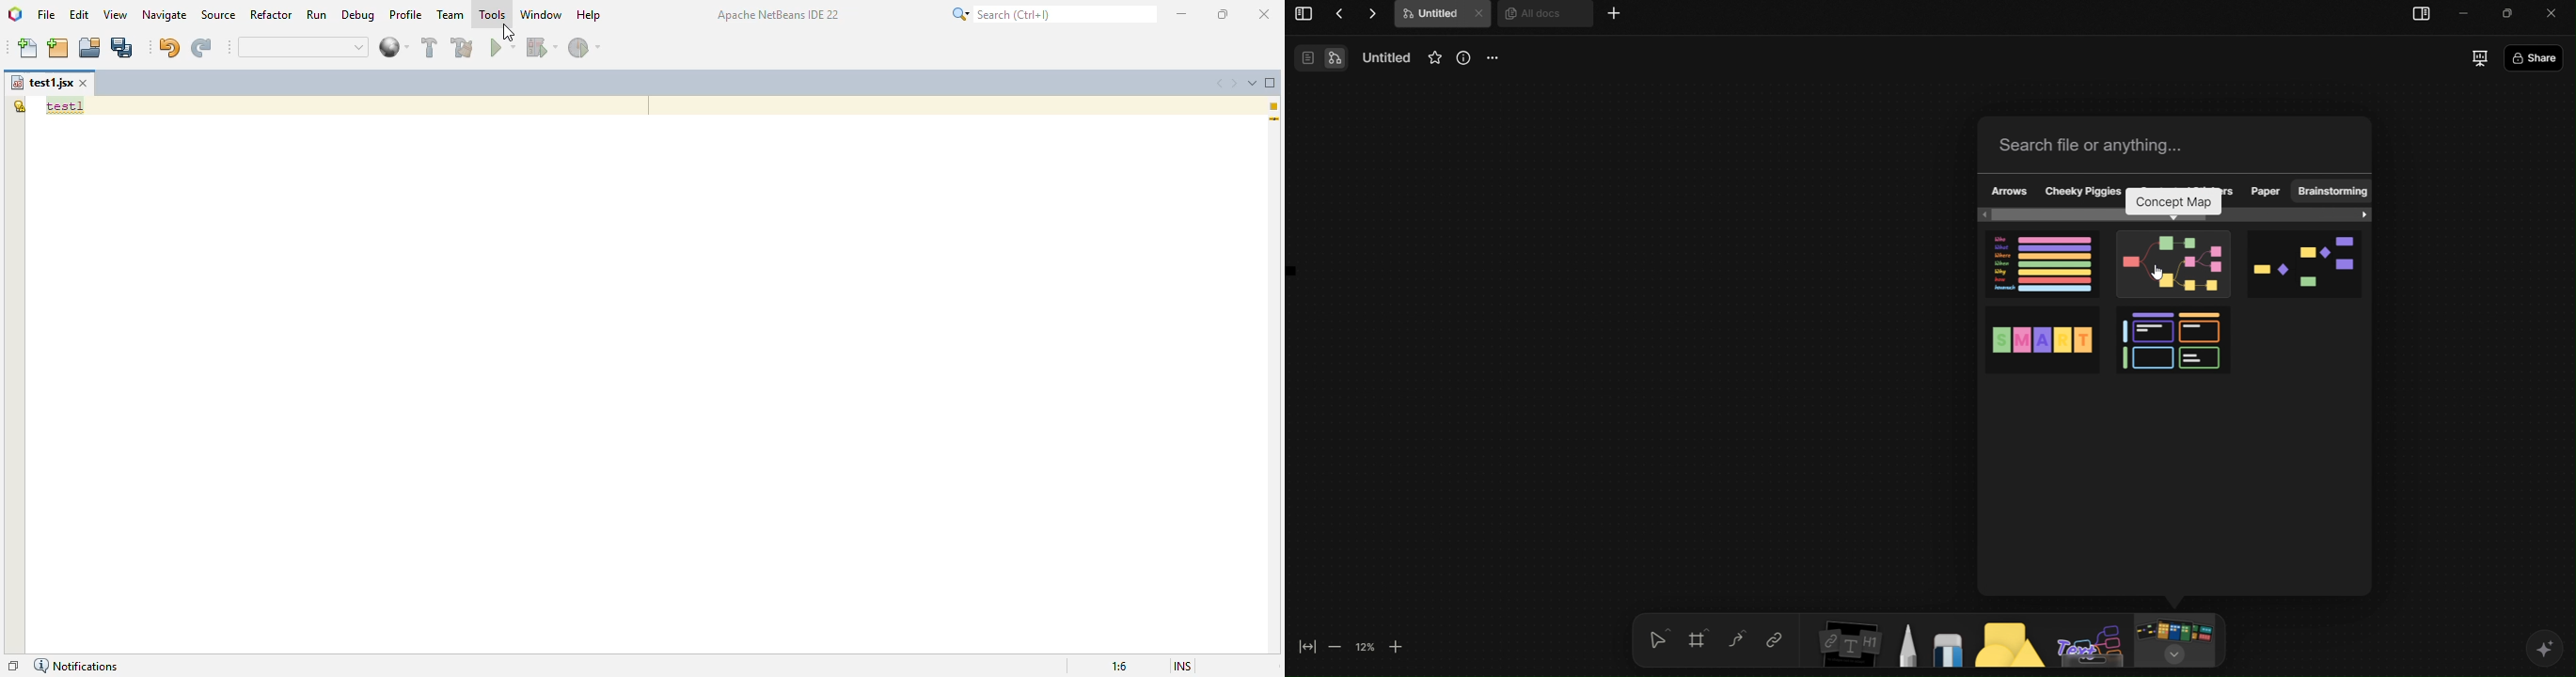 The width and height of the screenshot is (2576, 700). I want to click on Search, so click(2174, 142).